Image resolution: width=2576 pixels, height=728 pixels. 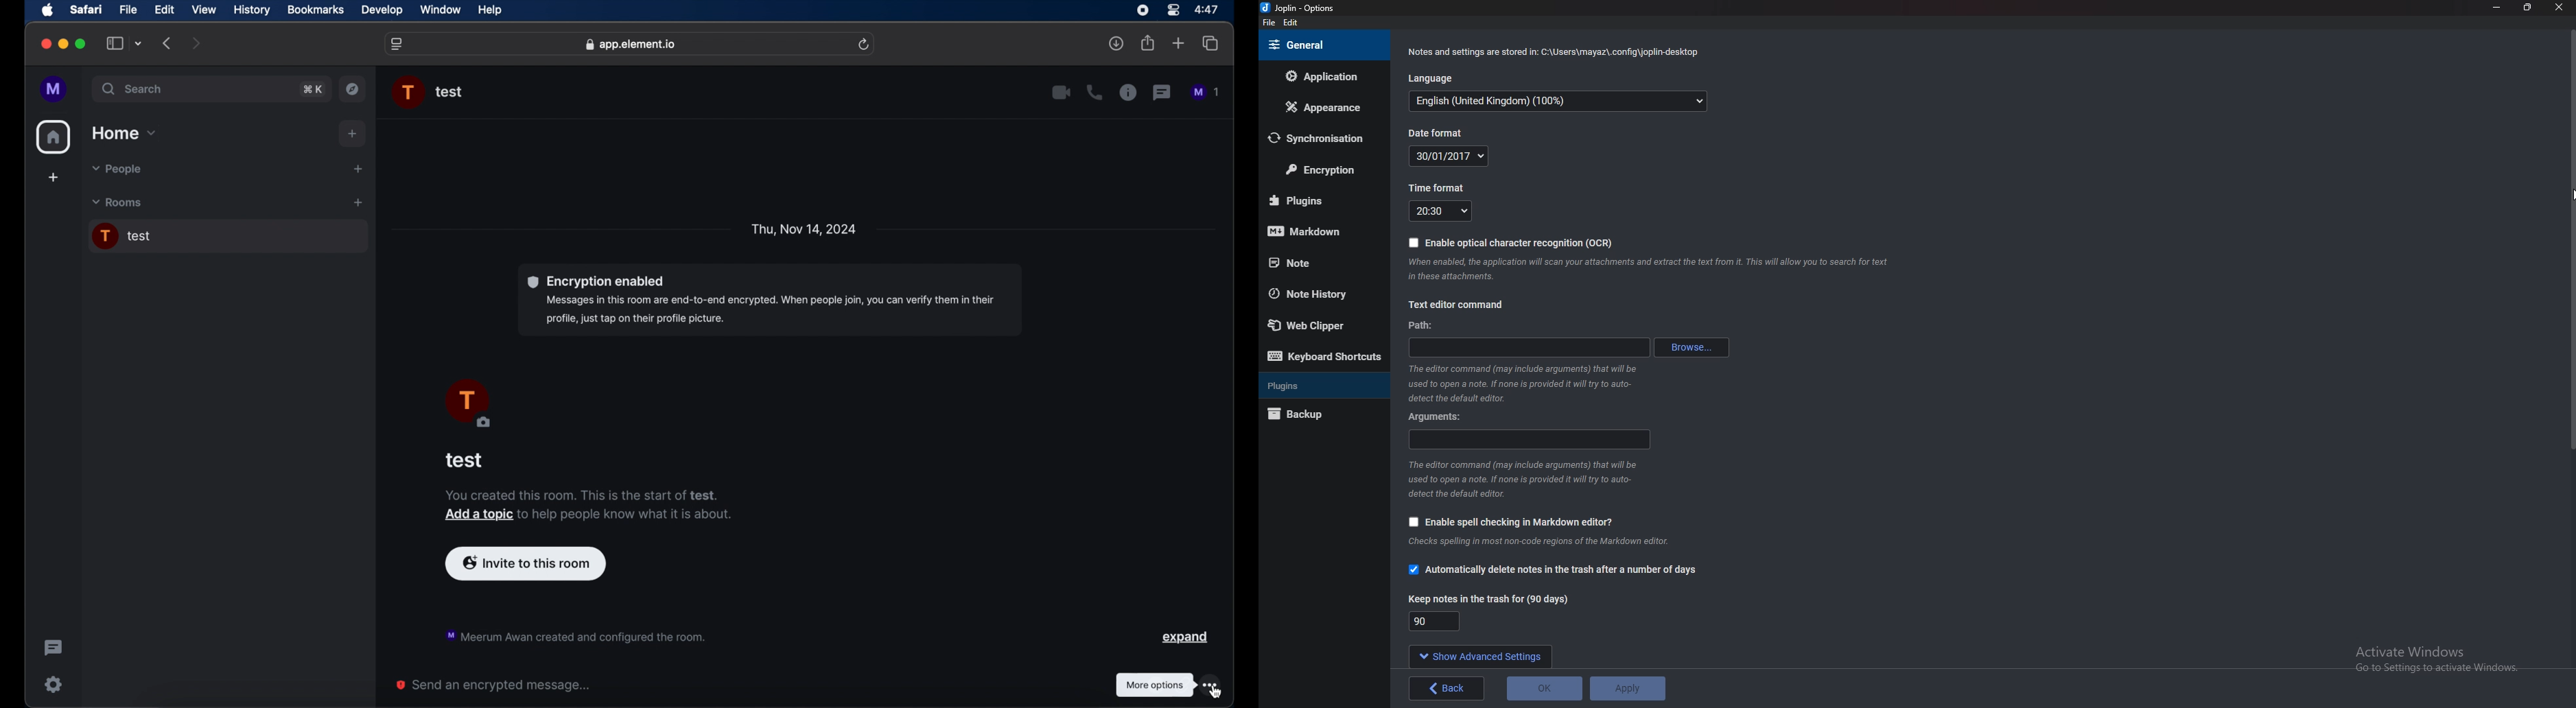 I want to click on tab group  picker, so click(x=138, y=44).